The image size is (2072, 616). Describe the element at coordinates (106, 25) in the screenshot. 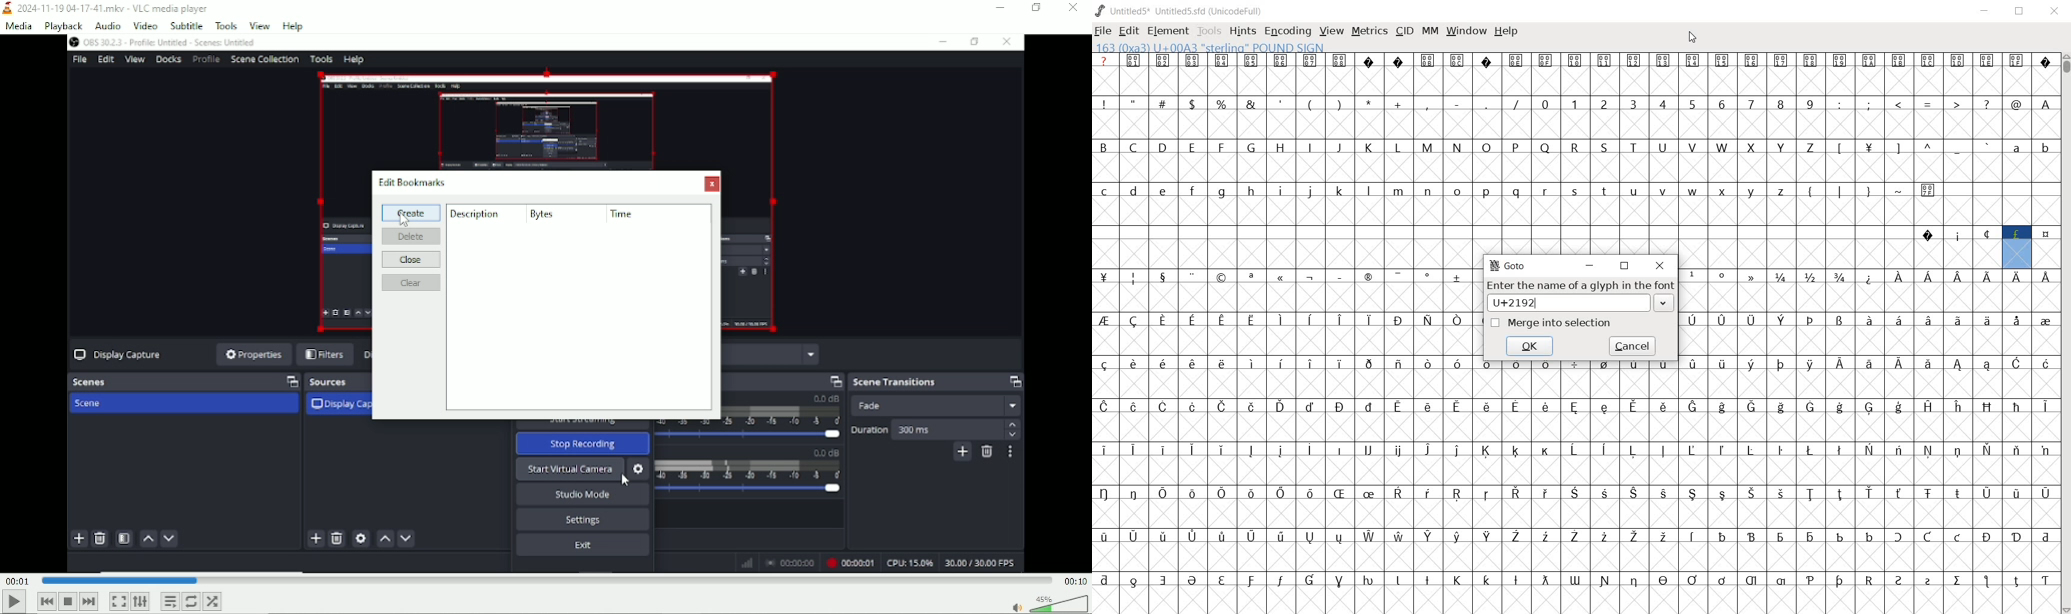

I see `Audio` at that location.